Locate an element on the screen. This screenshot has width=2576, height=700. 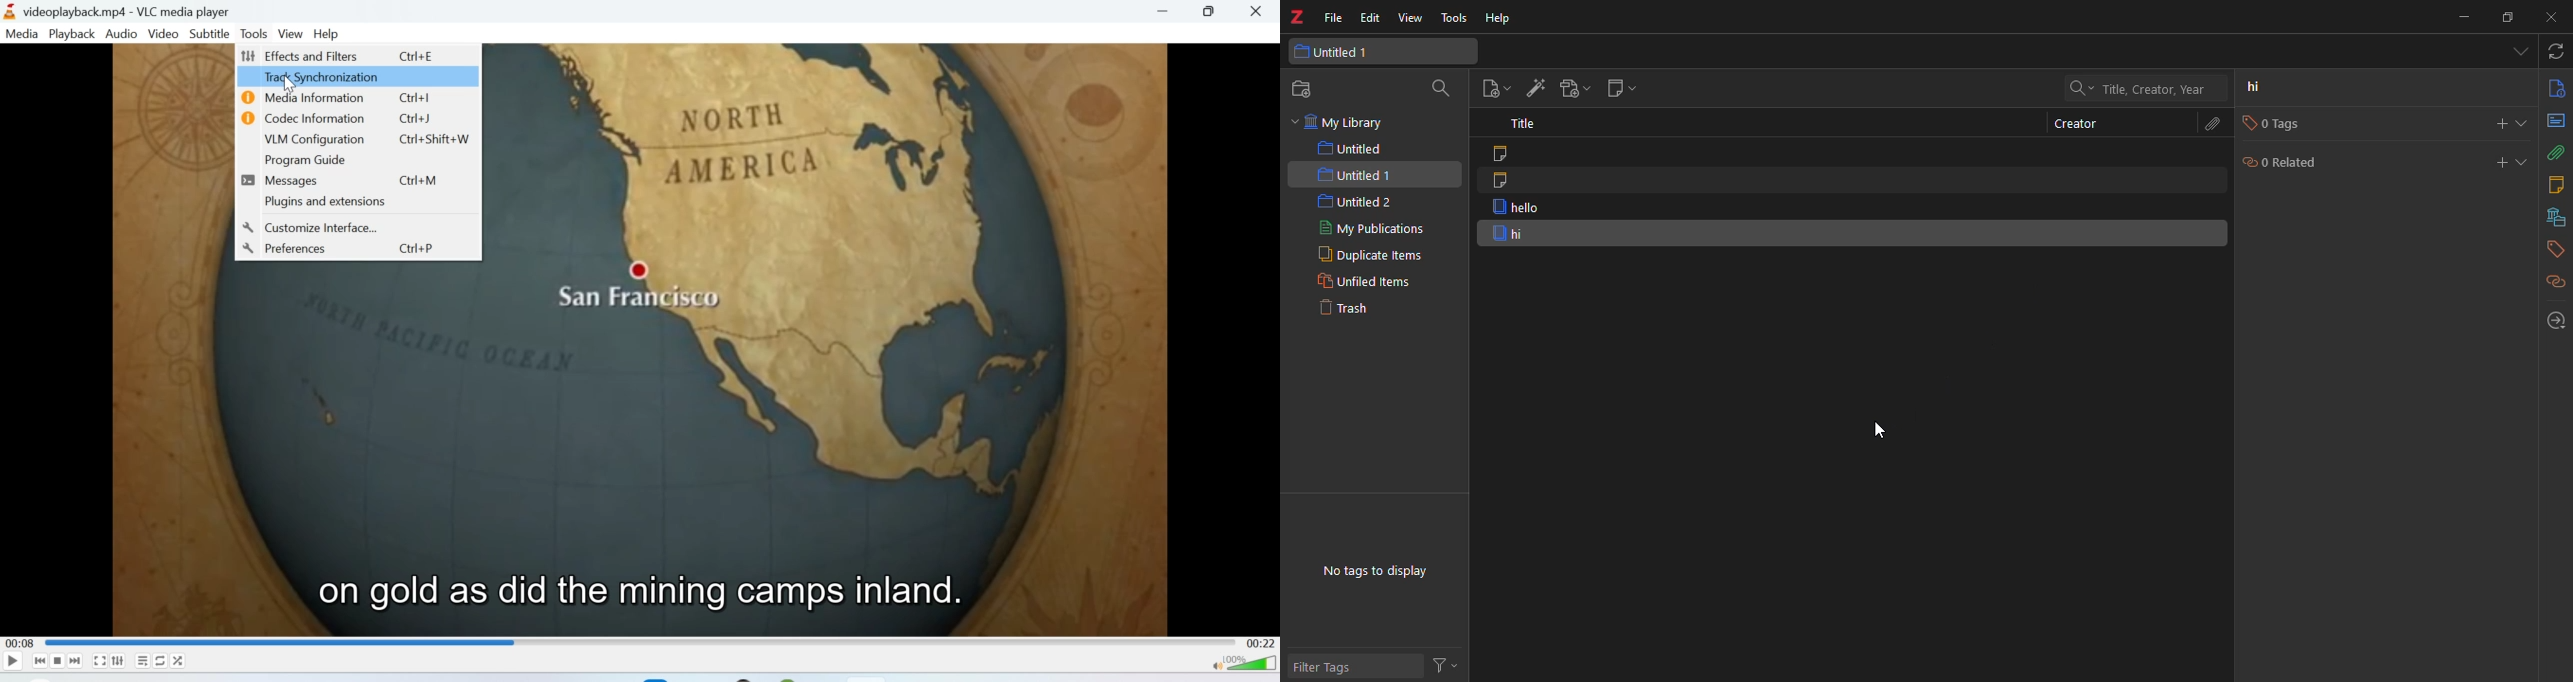
Shuffle is located at coordinates (179, 662).